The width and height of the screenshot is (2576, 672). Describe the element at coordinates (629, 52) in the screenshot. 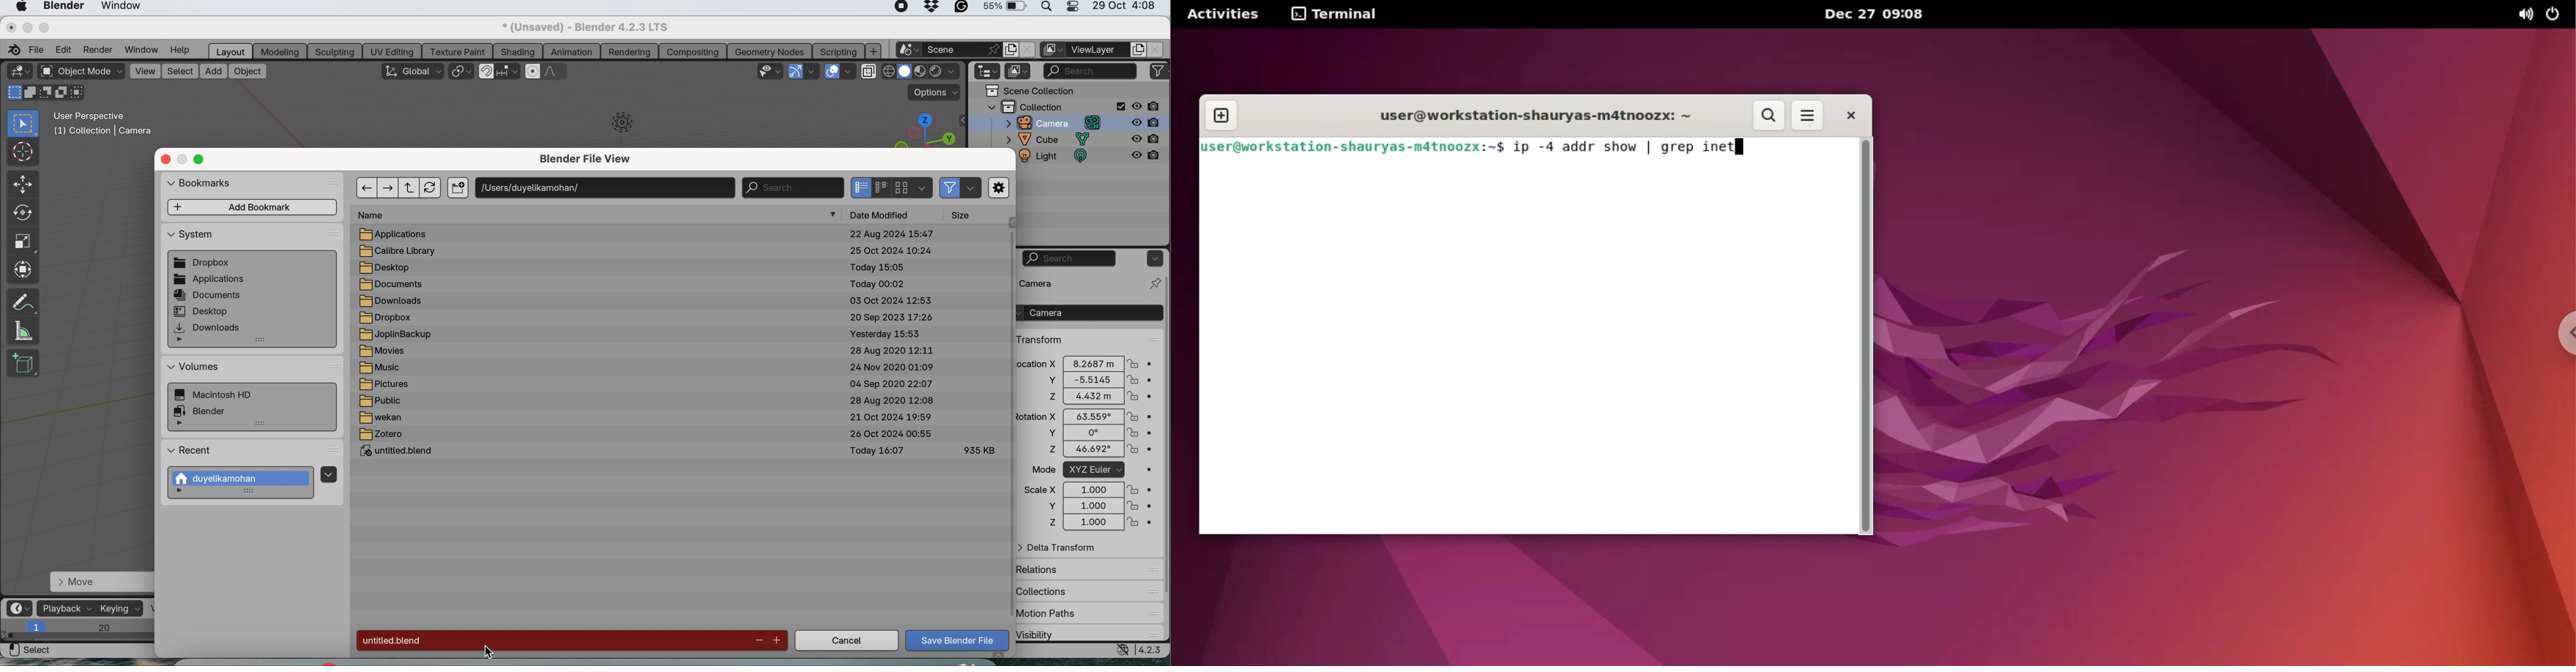

I see `rendering` at that location.